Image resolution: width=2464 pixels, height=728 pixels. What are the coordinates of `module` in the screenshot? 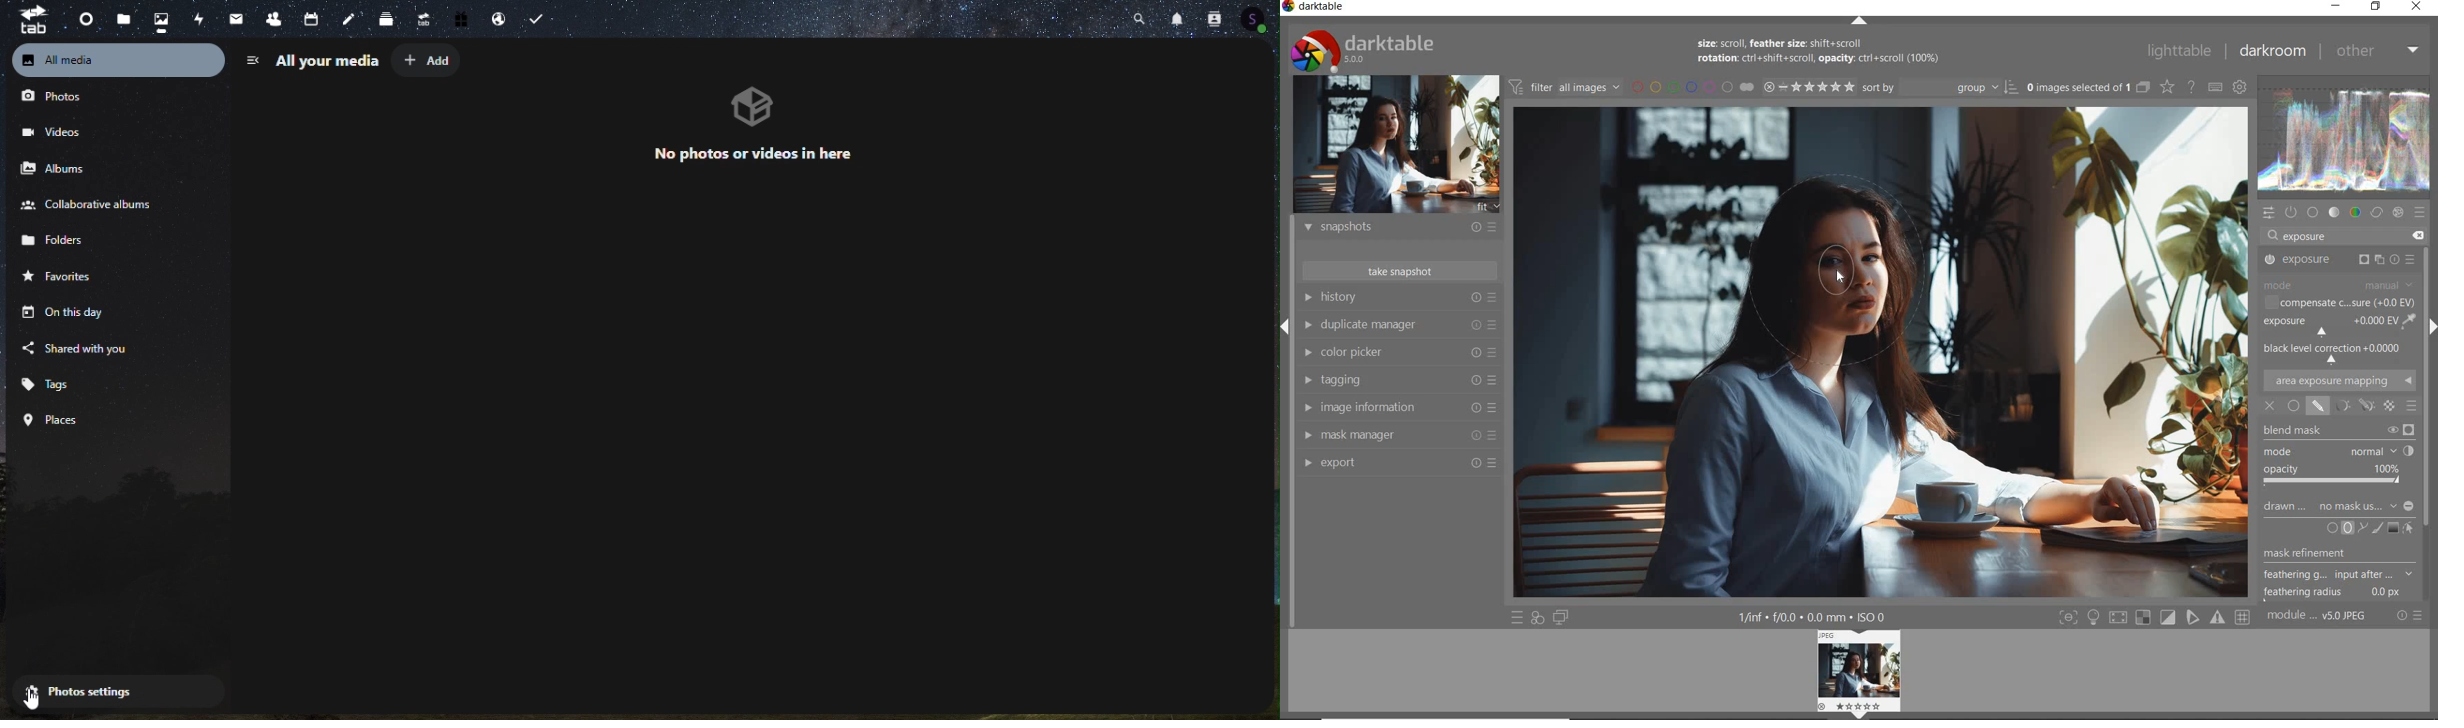 It's located at (2319, 617).